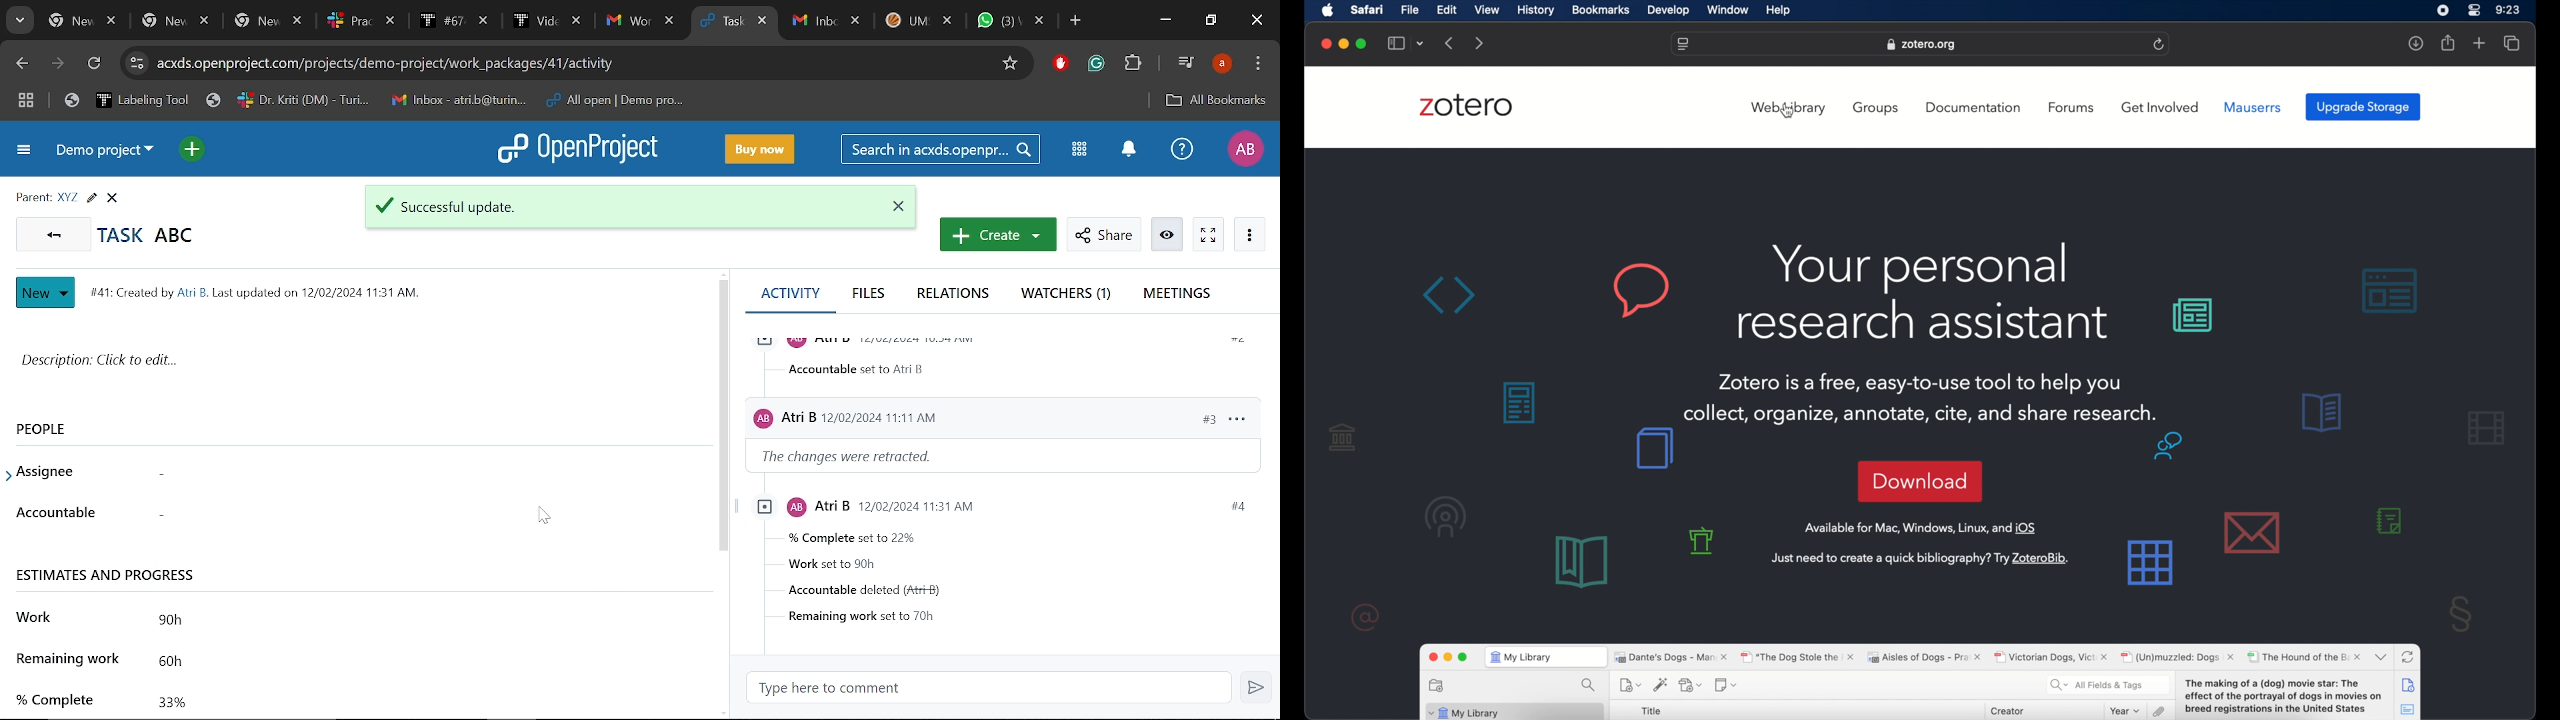 The image size is (2576, 728). Describe the element at coordinates (1244, 149) in the screenshot. I see `Profile` at that location.